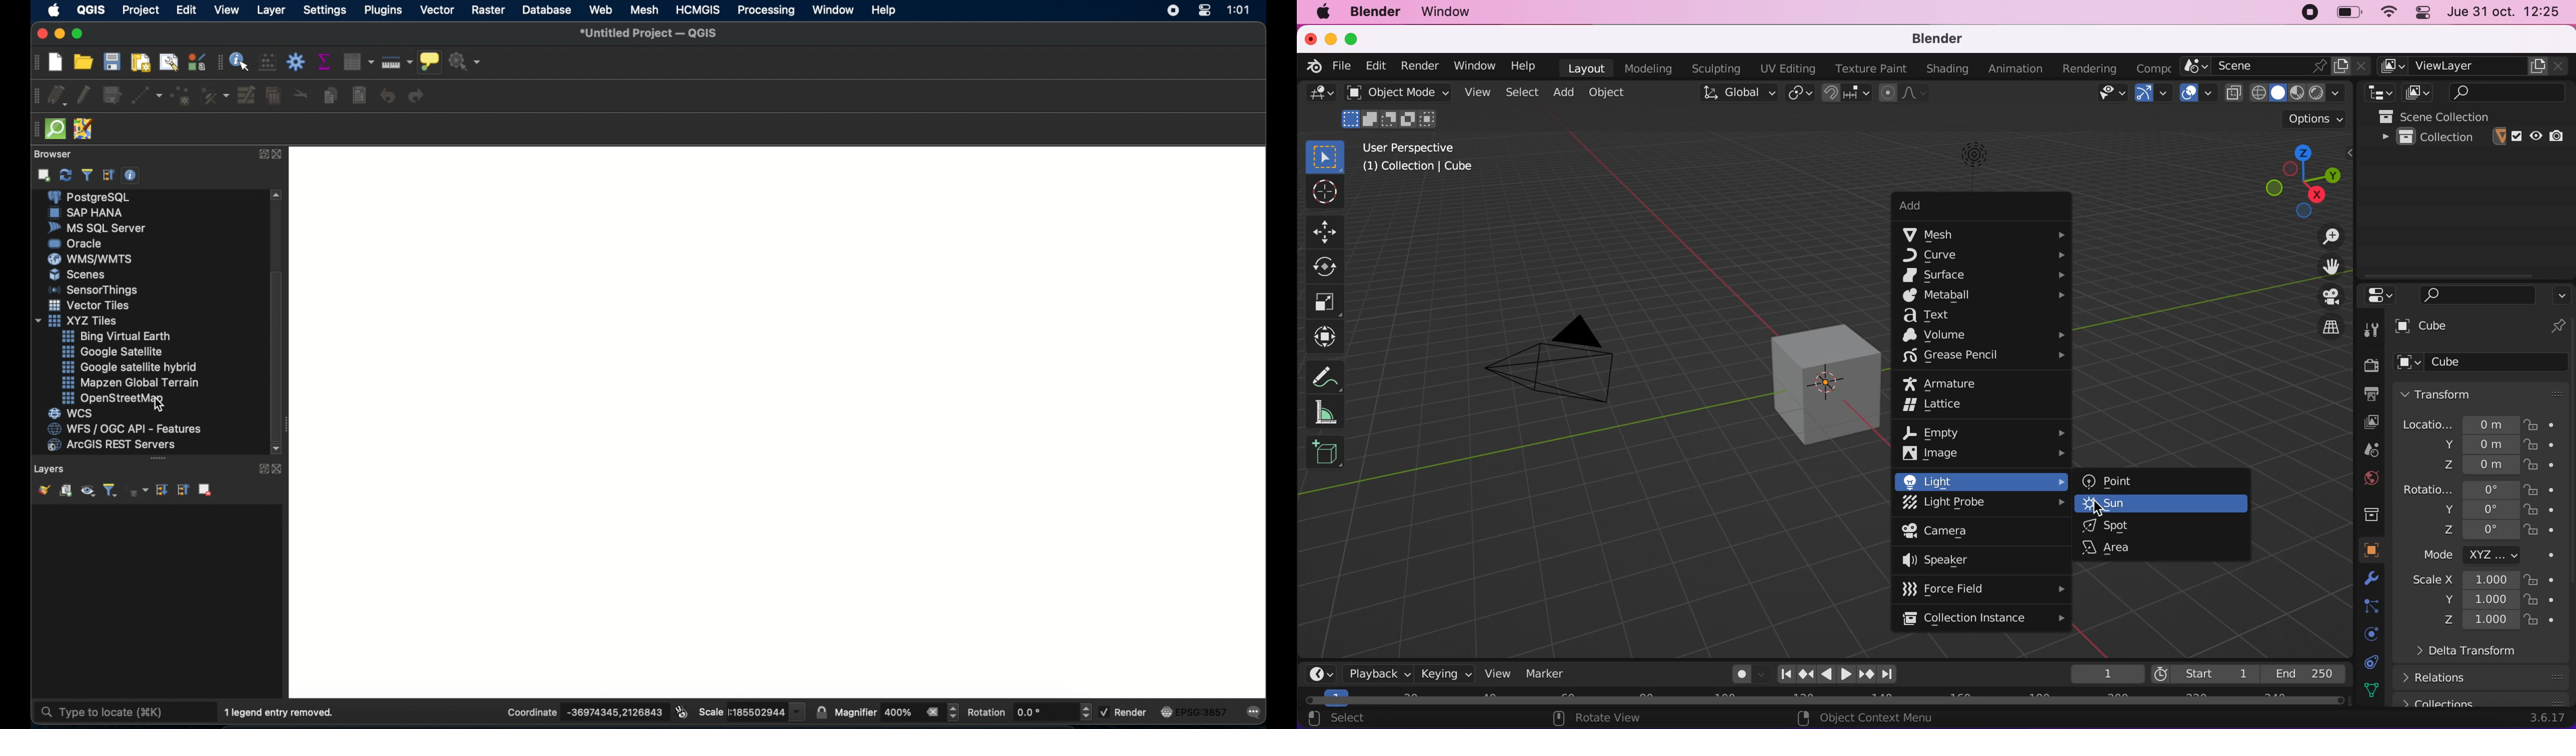  Describe the element at coordinates (114, 398) in the screenshot. I see `openstreetmap` at that location.